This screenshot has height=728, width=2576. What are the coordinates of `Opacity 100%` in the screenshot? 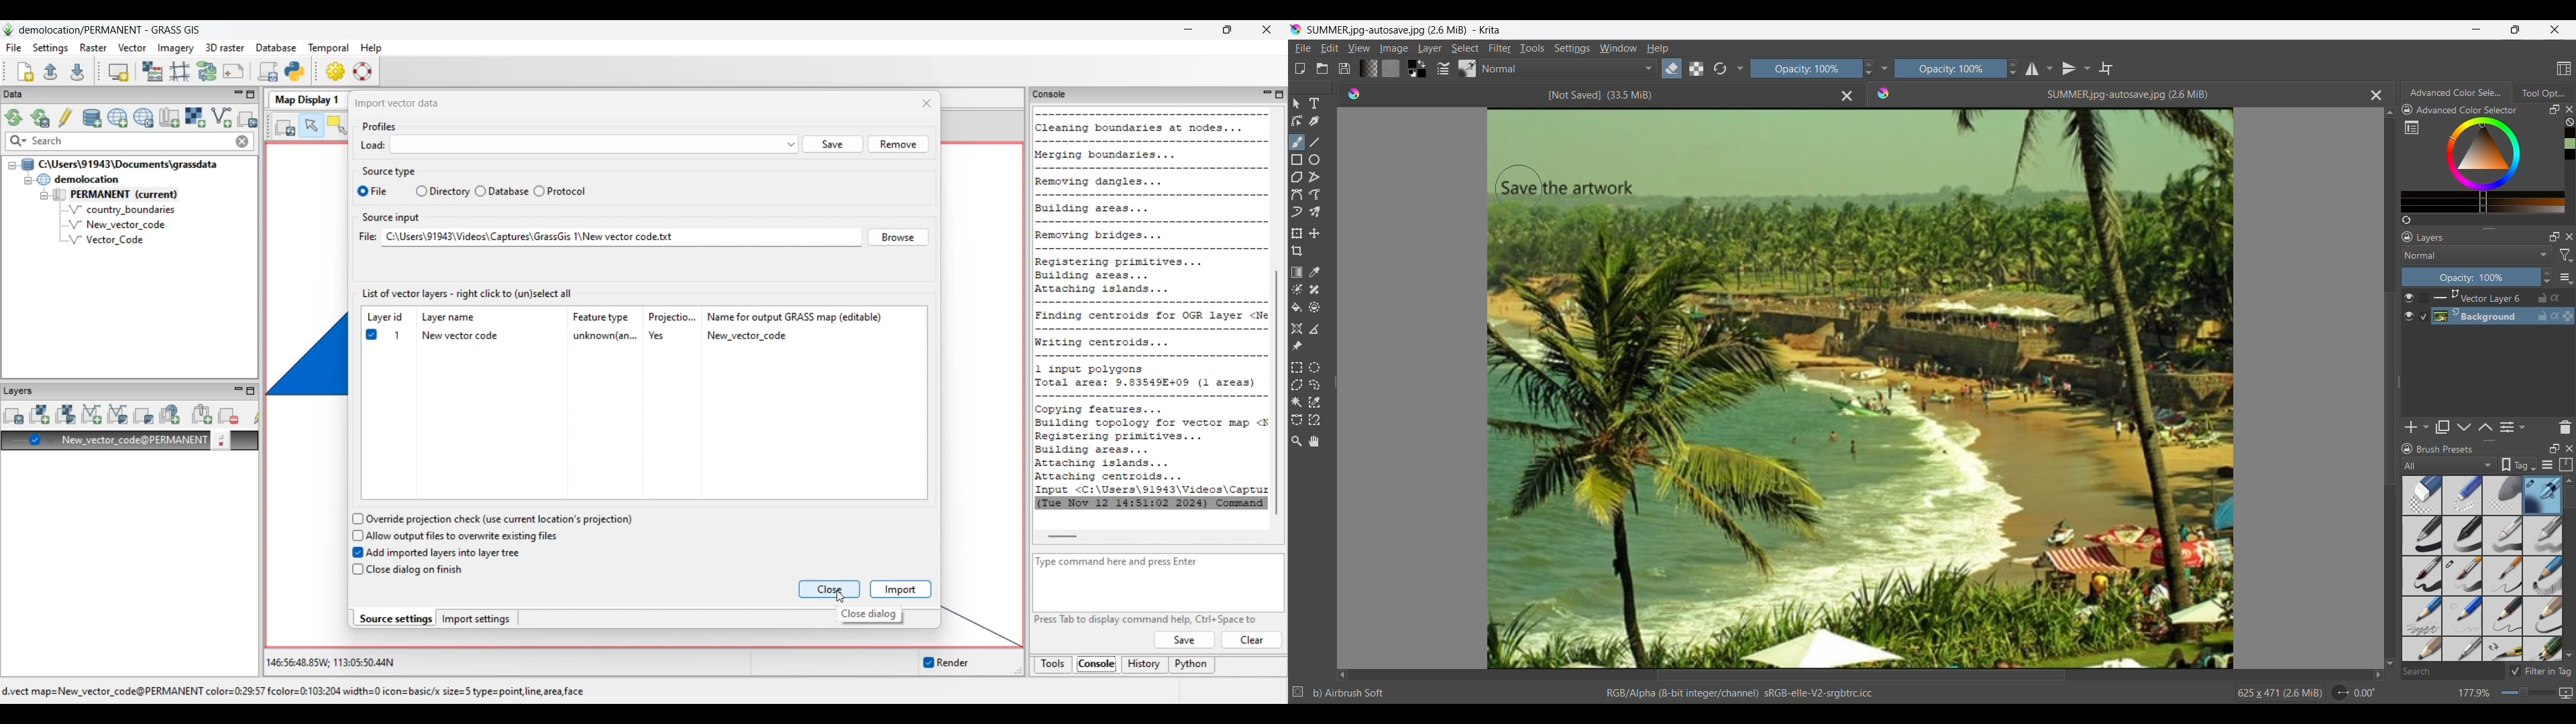 It's located at (2471, 278).